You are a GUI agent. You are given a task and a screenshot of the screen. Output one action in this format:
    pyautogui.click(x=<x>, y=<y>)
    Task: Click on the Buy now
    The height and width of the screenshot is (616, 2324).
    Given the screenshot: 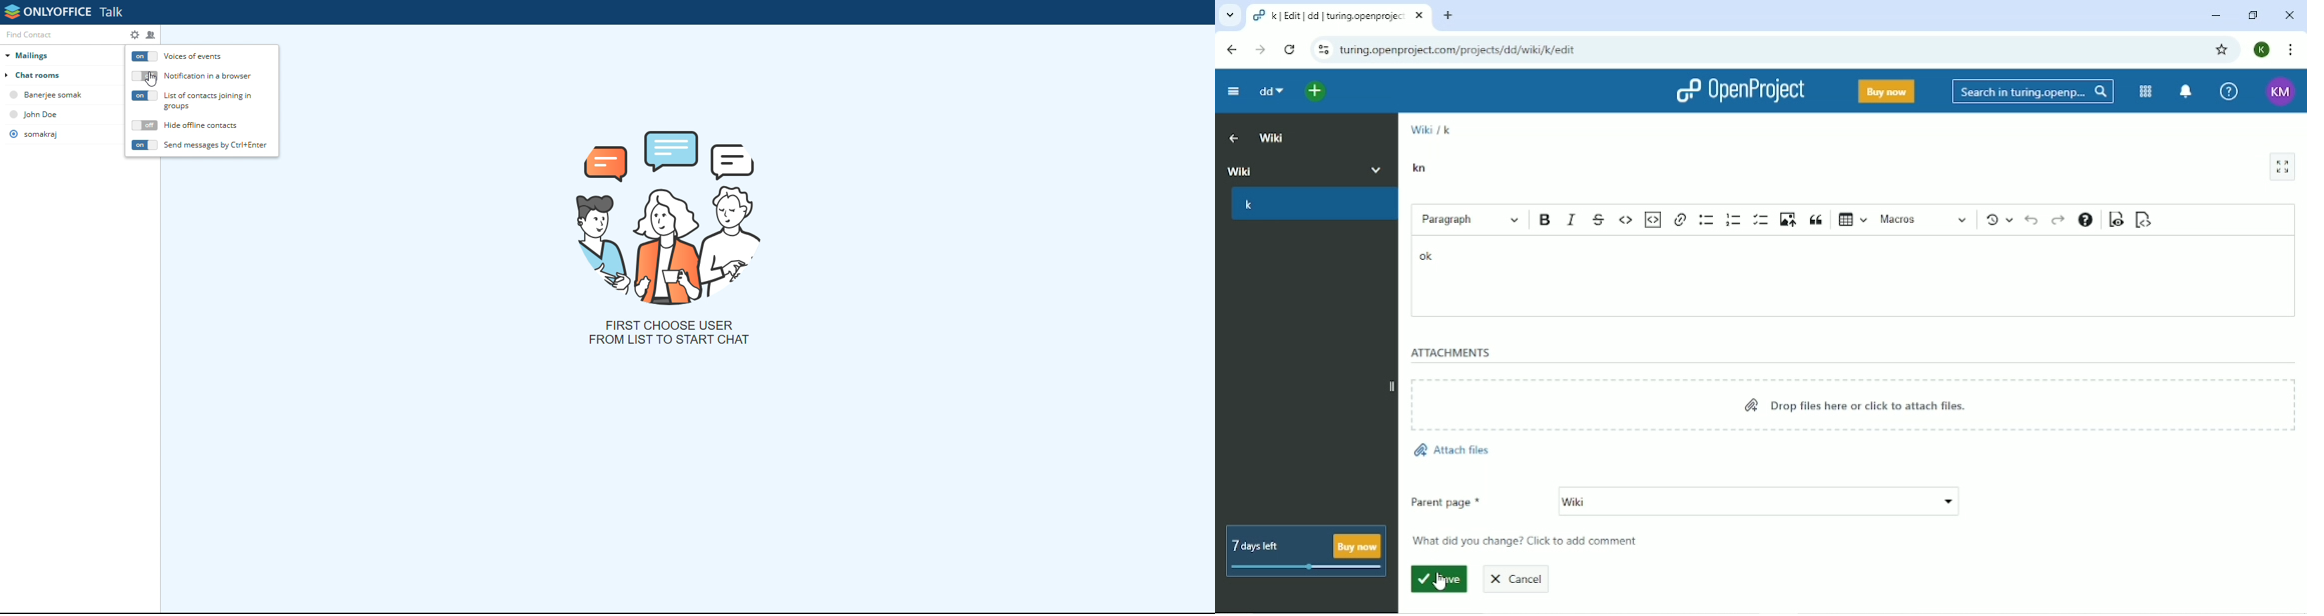 What is the action you would take?
    pyautogui.click(x=1885, y=92)
    